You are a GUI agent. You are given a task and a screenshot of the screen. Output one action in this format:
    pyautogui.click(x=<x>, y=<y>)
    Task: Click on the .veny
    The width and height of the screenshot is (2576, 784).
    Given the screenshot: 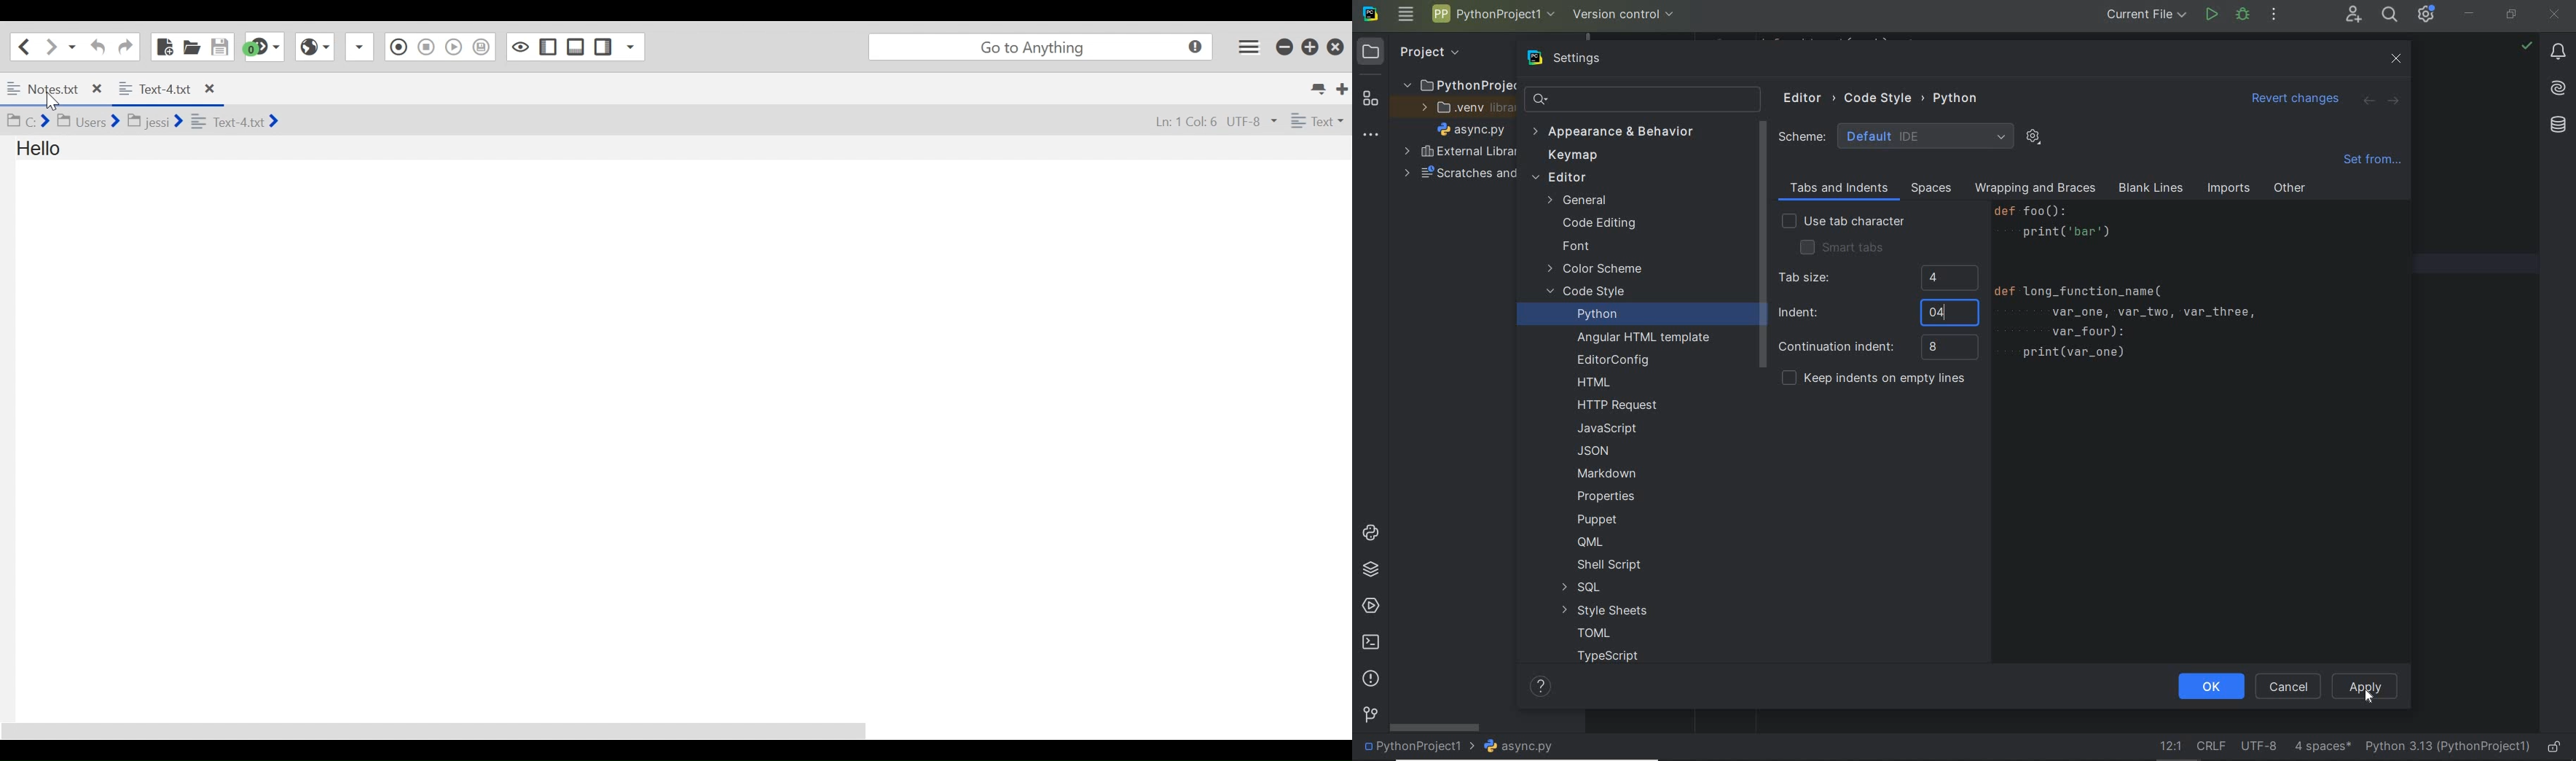 What is the action you would take?
    pyautogui.click(x=1462, y=108)
    